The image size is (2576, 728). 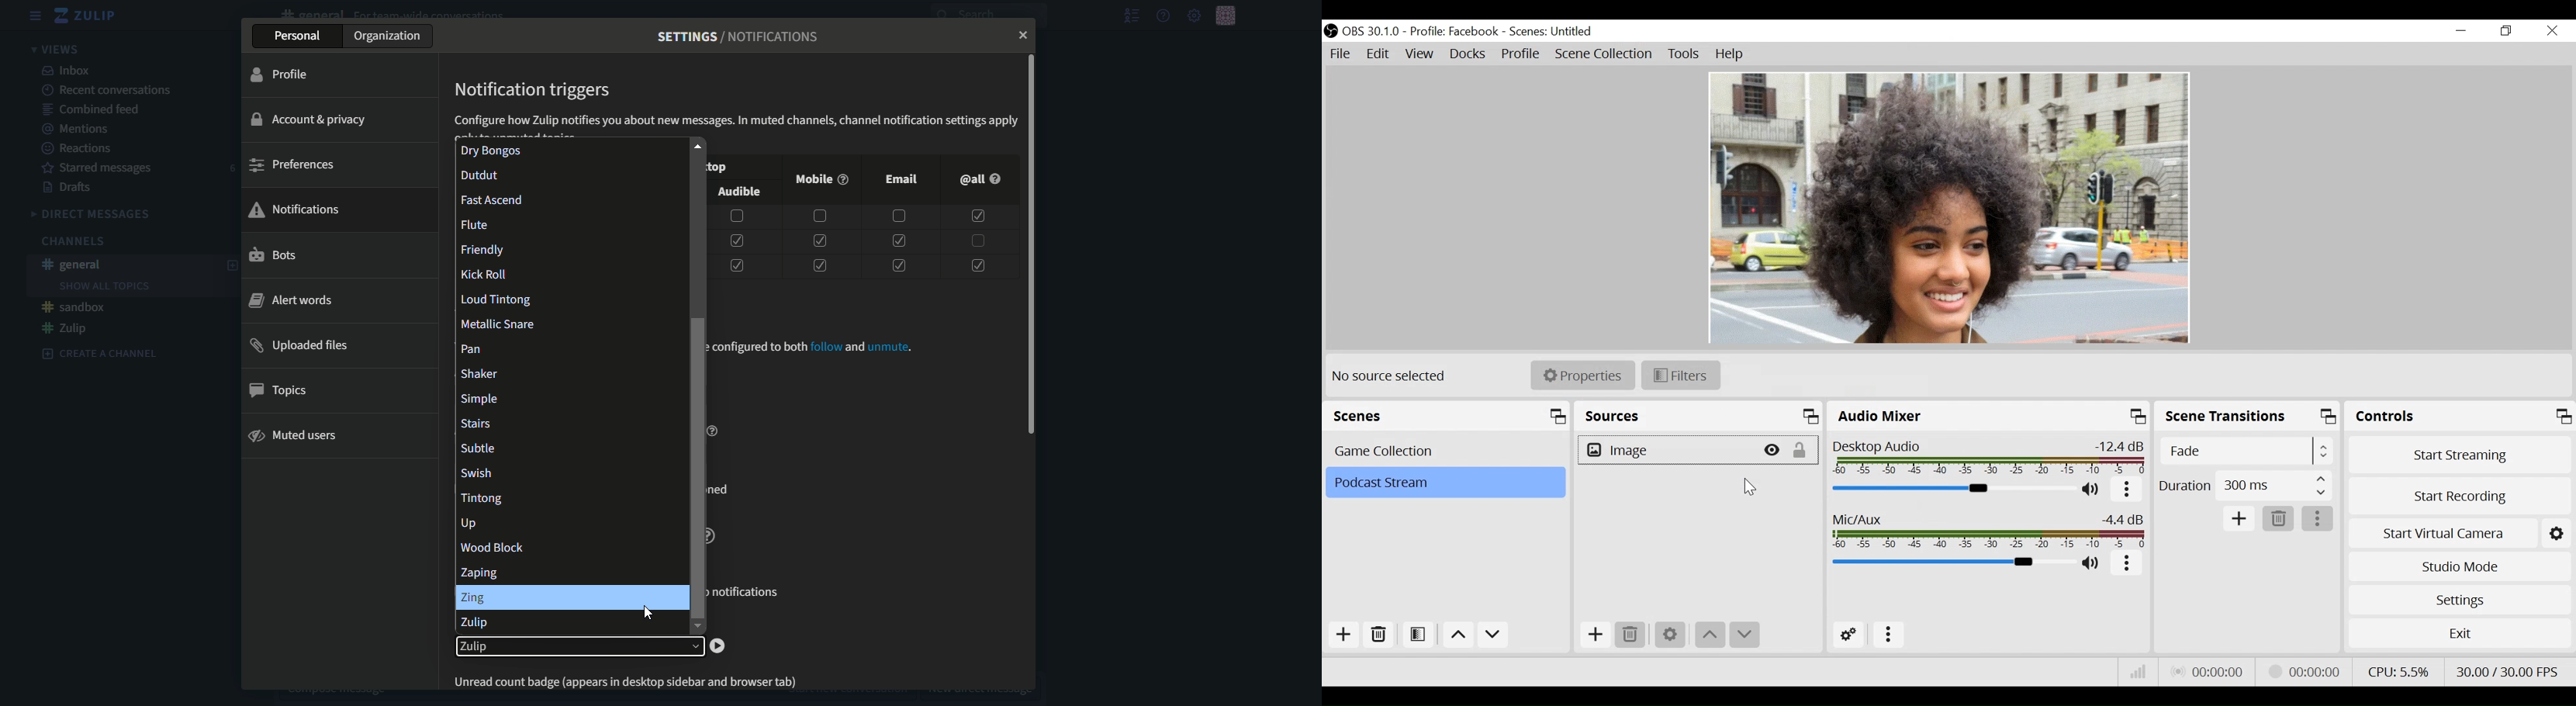 What do you see at coordinates (1344, 635) in the screenshot?
I see `Add` at bounding box center [1344, 635].